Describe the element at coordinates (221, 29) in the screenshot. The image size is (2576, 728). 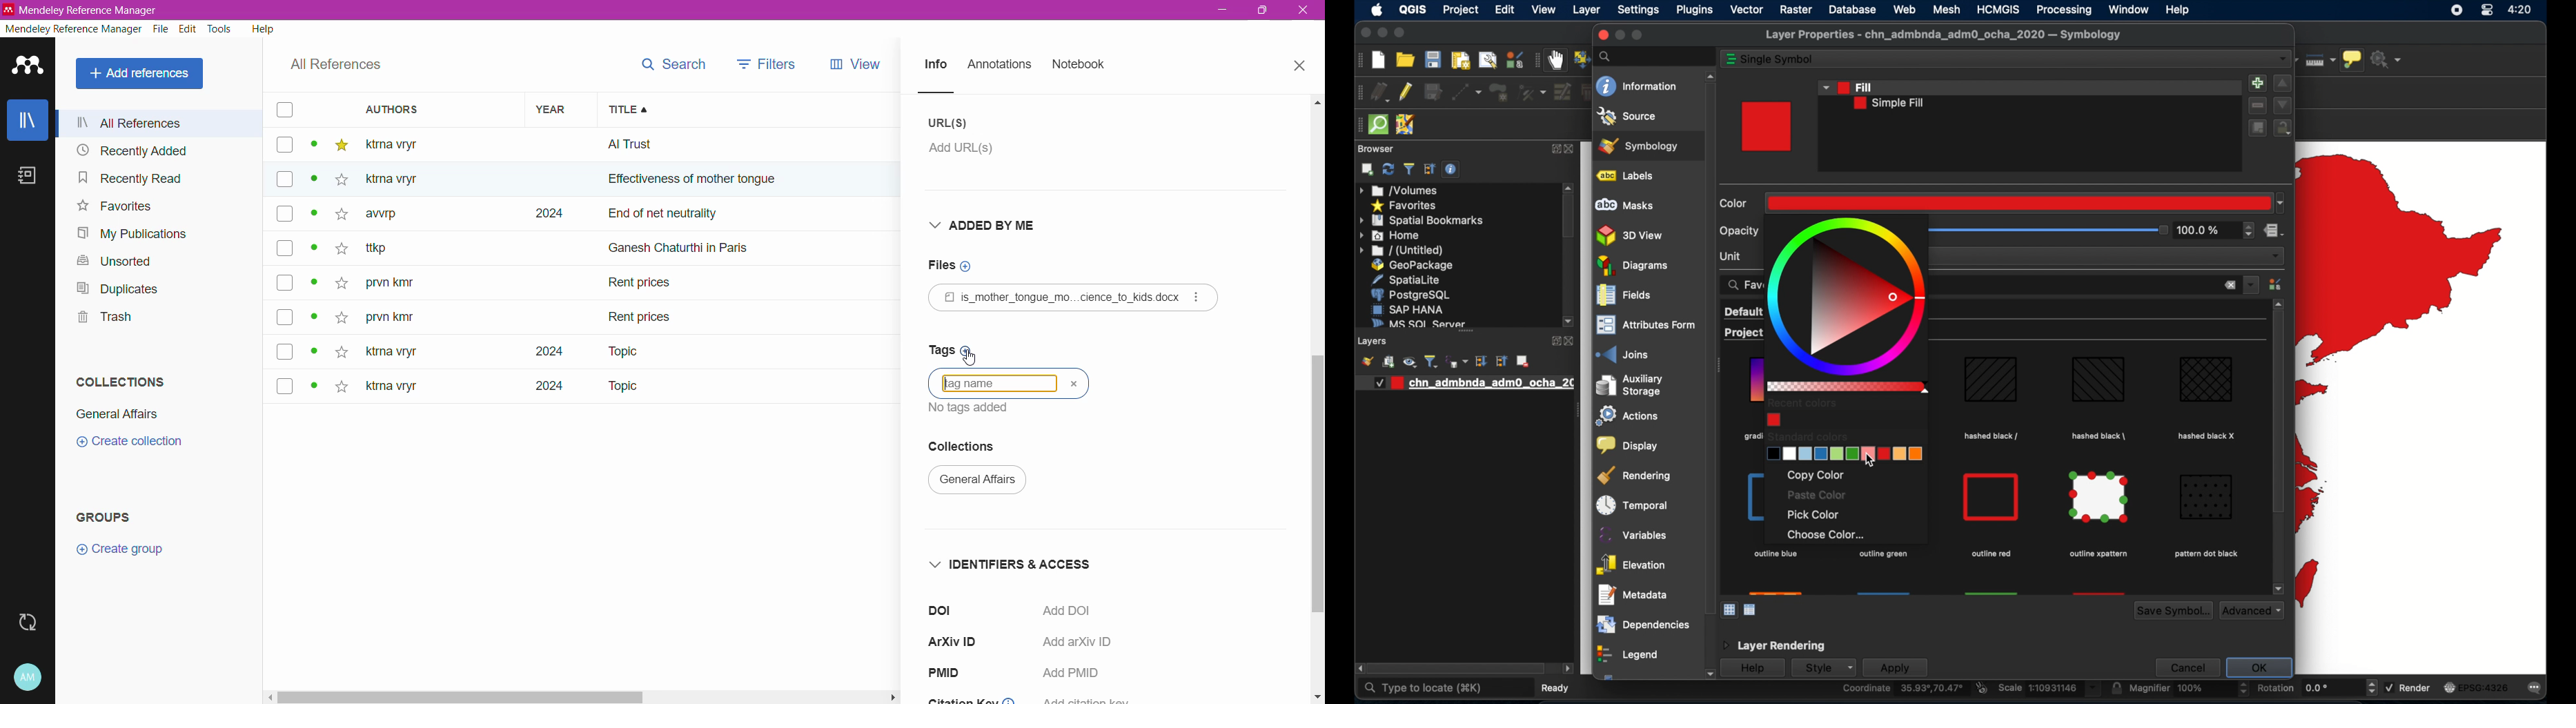
I see `Tools` at that location.